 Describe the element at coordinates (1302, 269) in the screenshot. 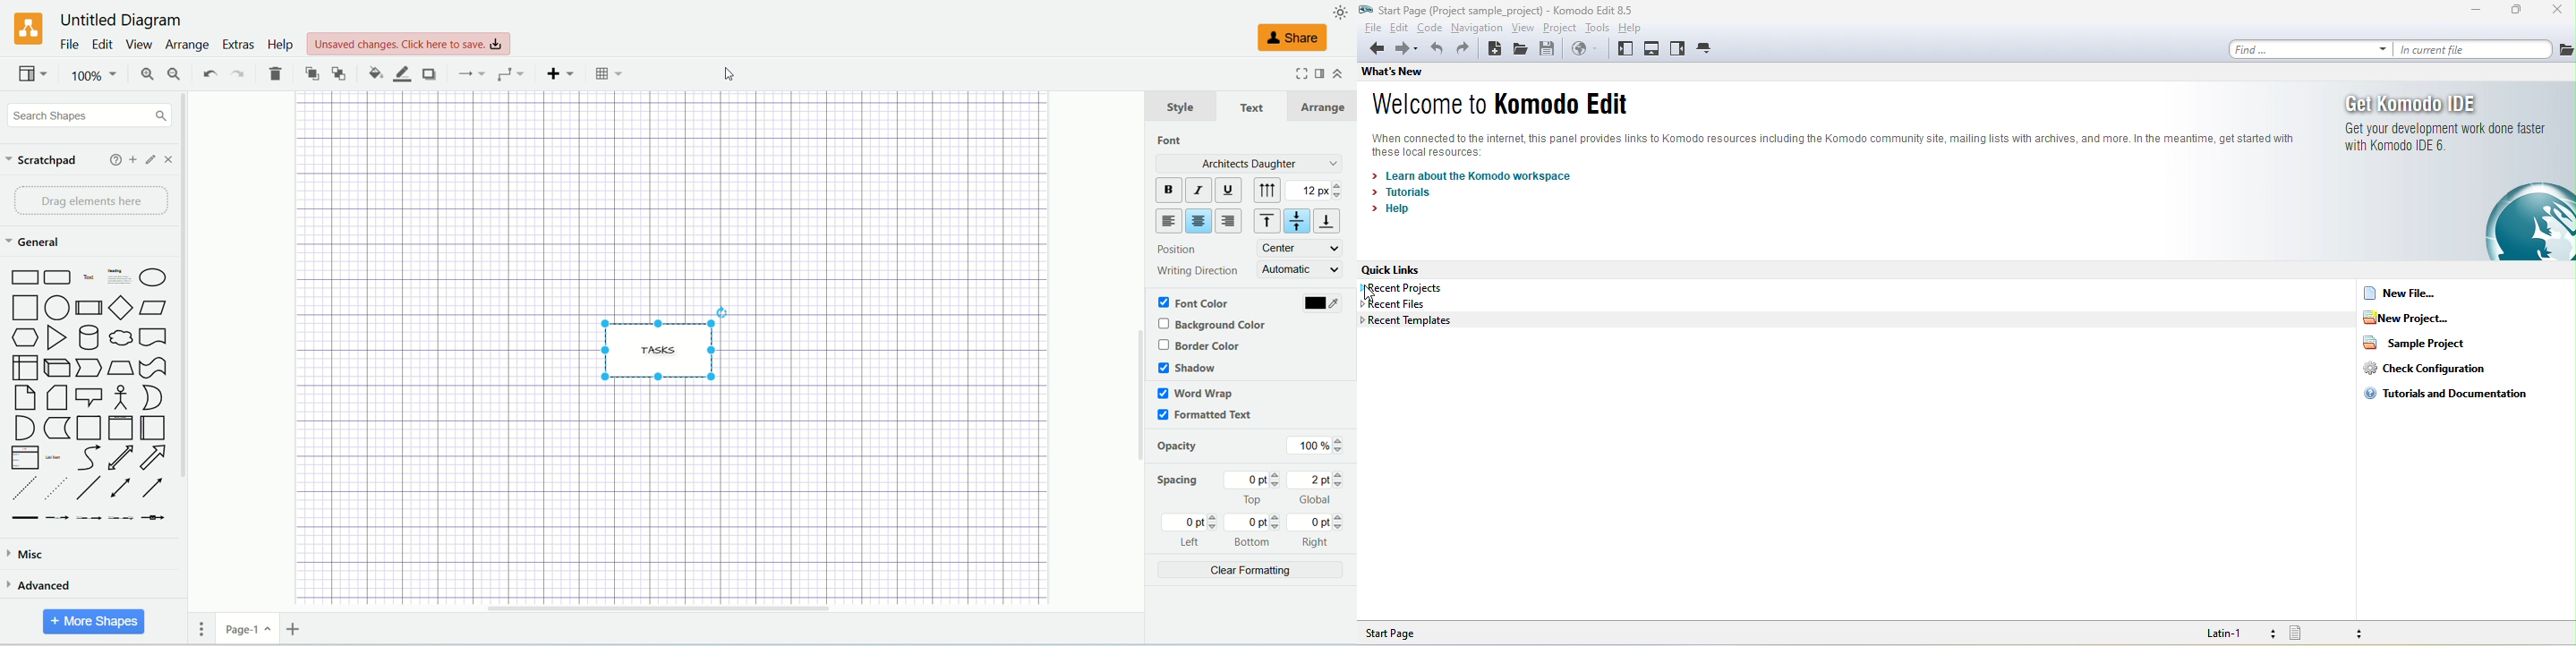

I see `automatic` at that location.